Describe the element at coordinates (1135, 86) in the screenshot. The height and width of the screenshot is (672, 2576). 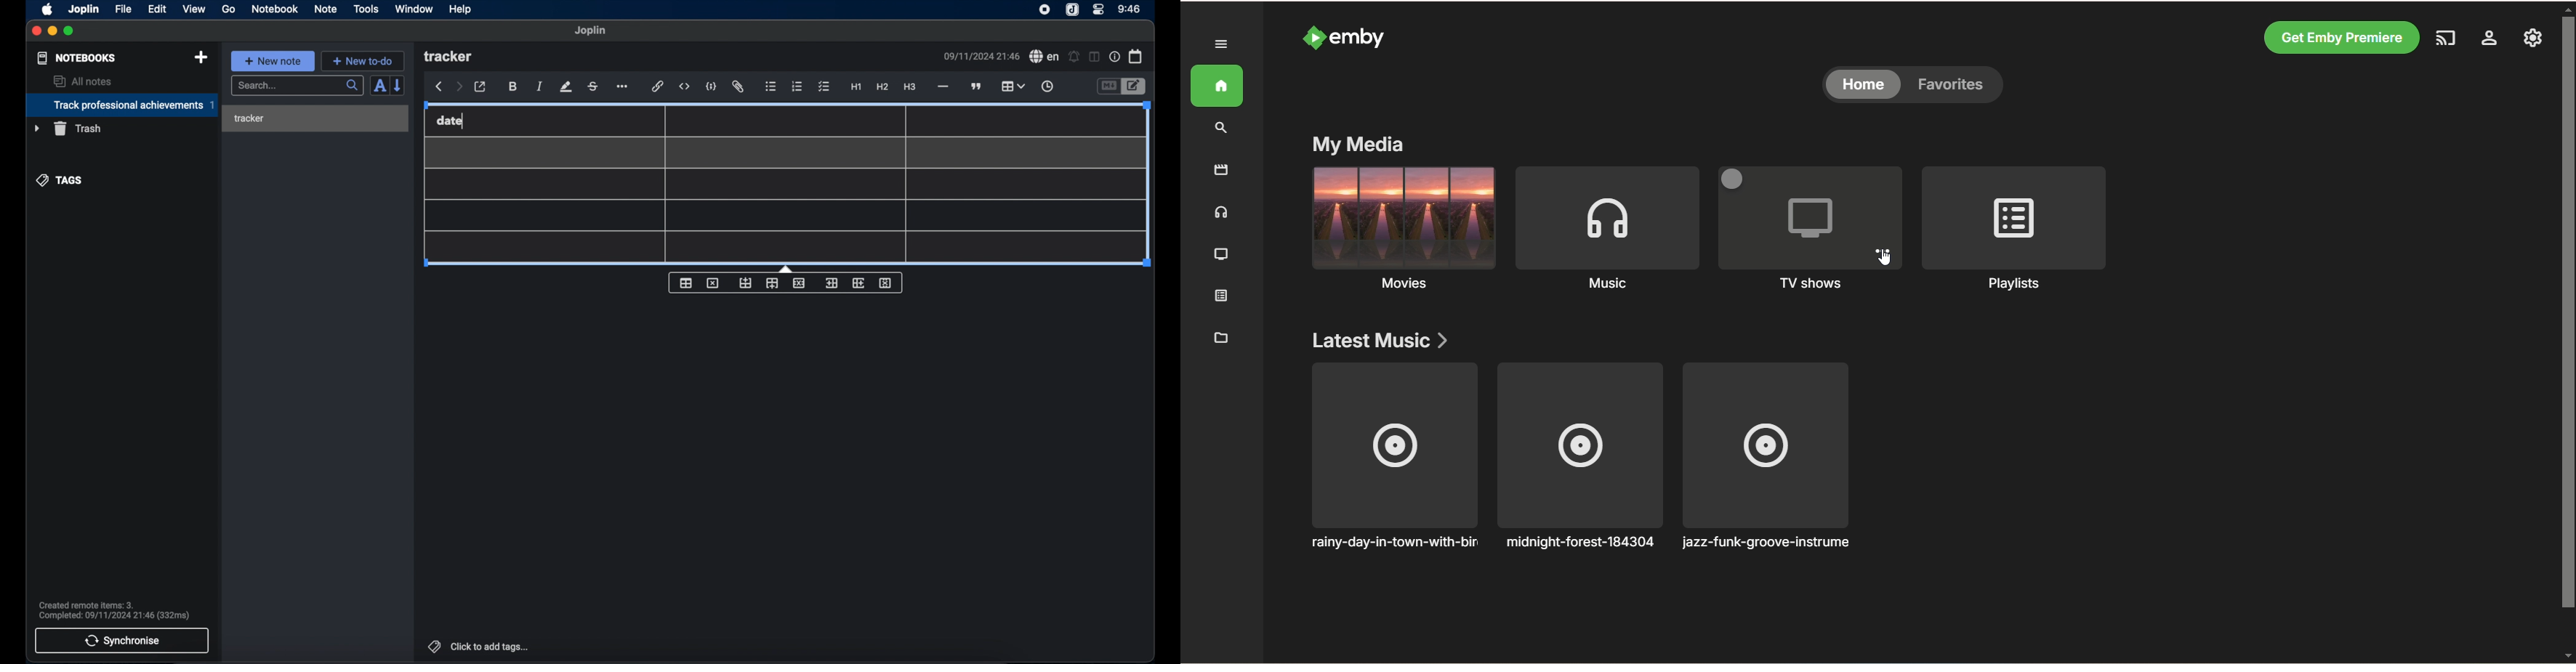
I see `toggle editor` at that location.